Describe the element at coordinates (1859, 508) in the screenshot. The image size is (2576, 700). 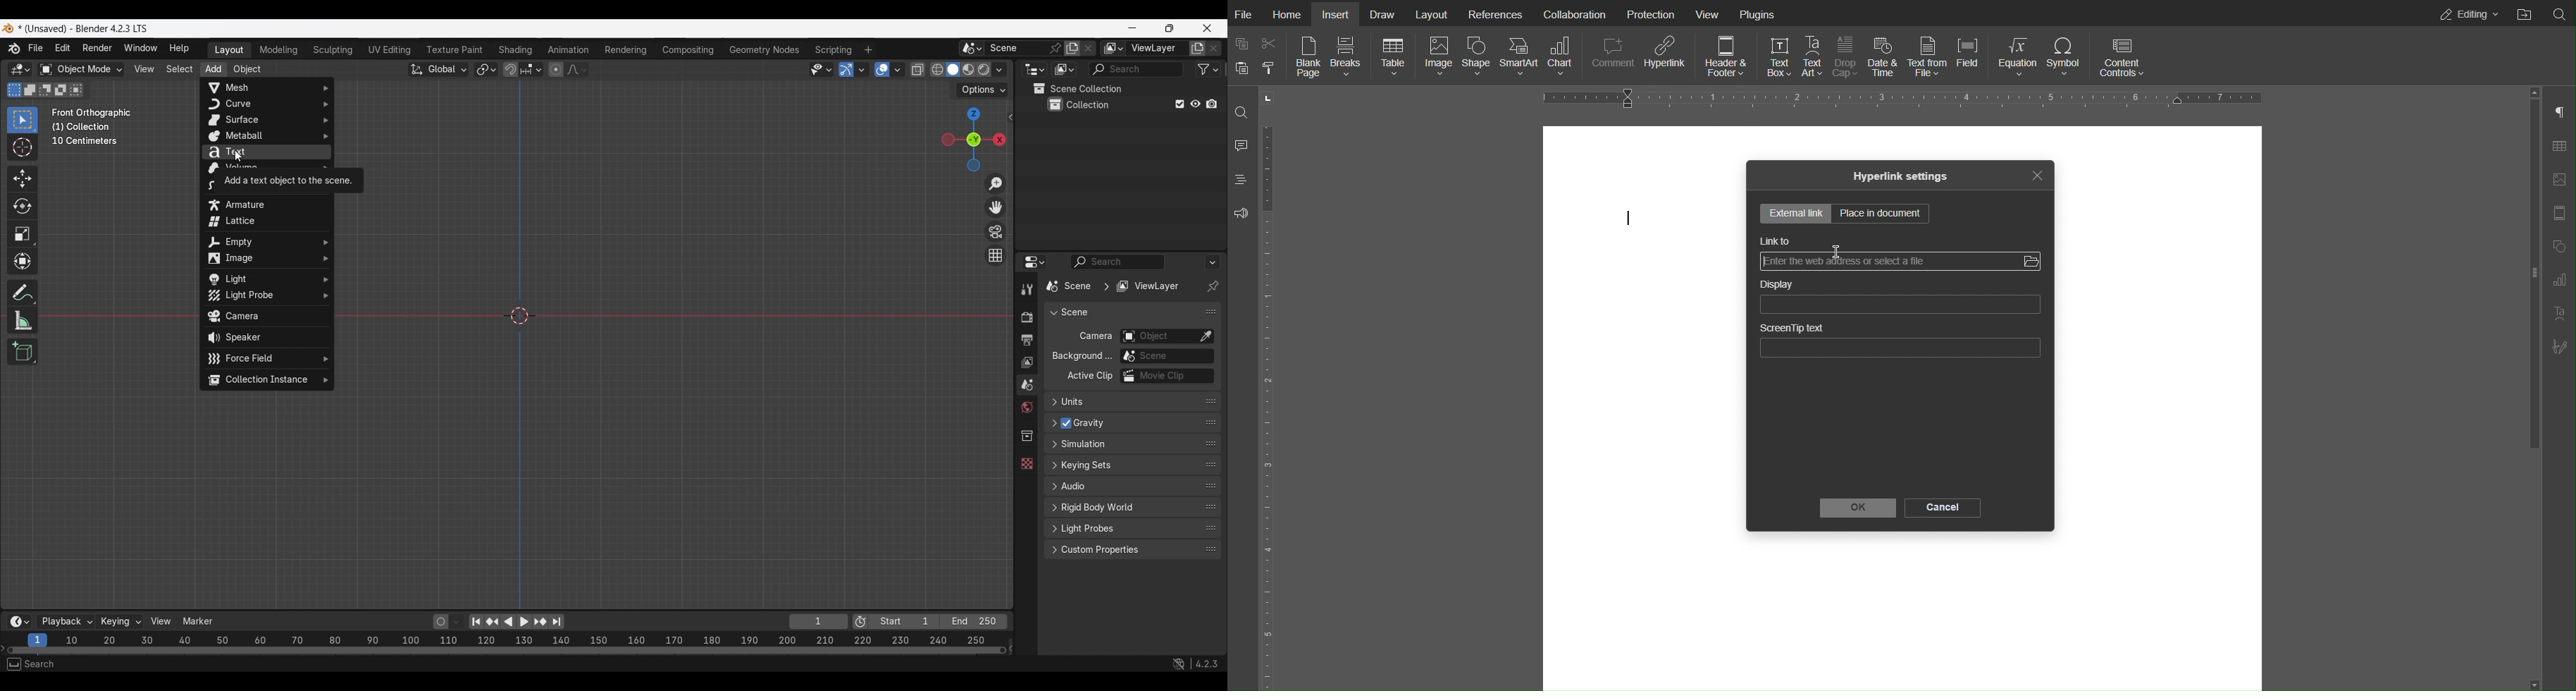
I see `OK` at that location.